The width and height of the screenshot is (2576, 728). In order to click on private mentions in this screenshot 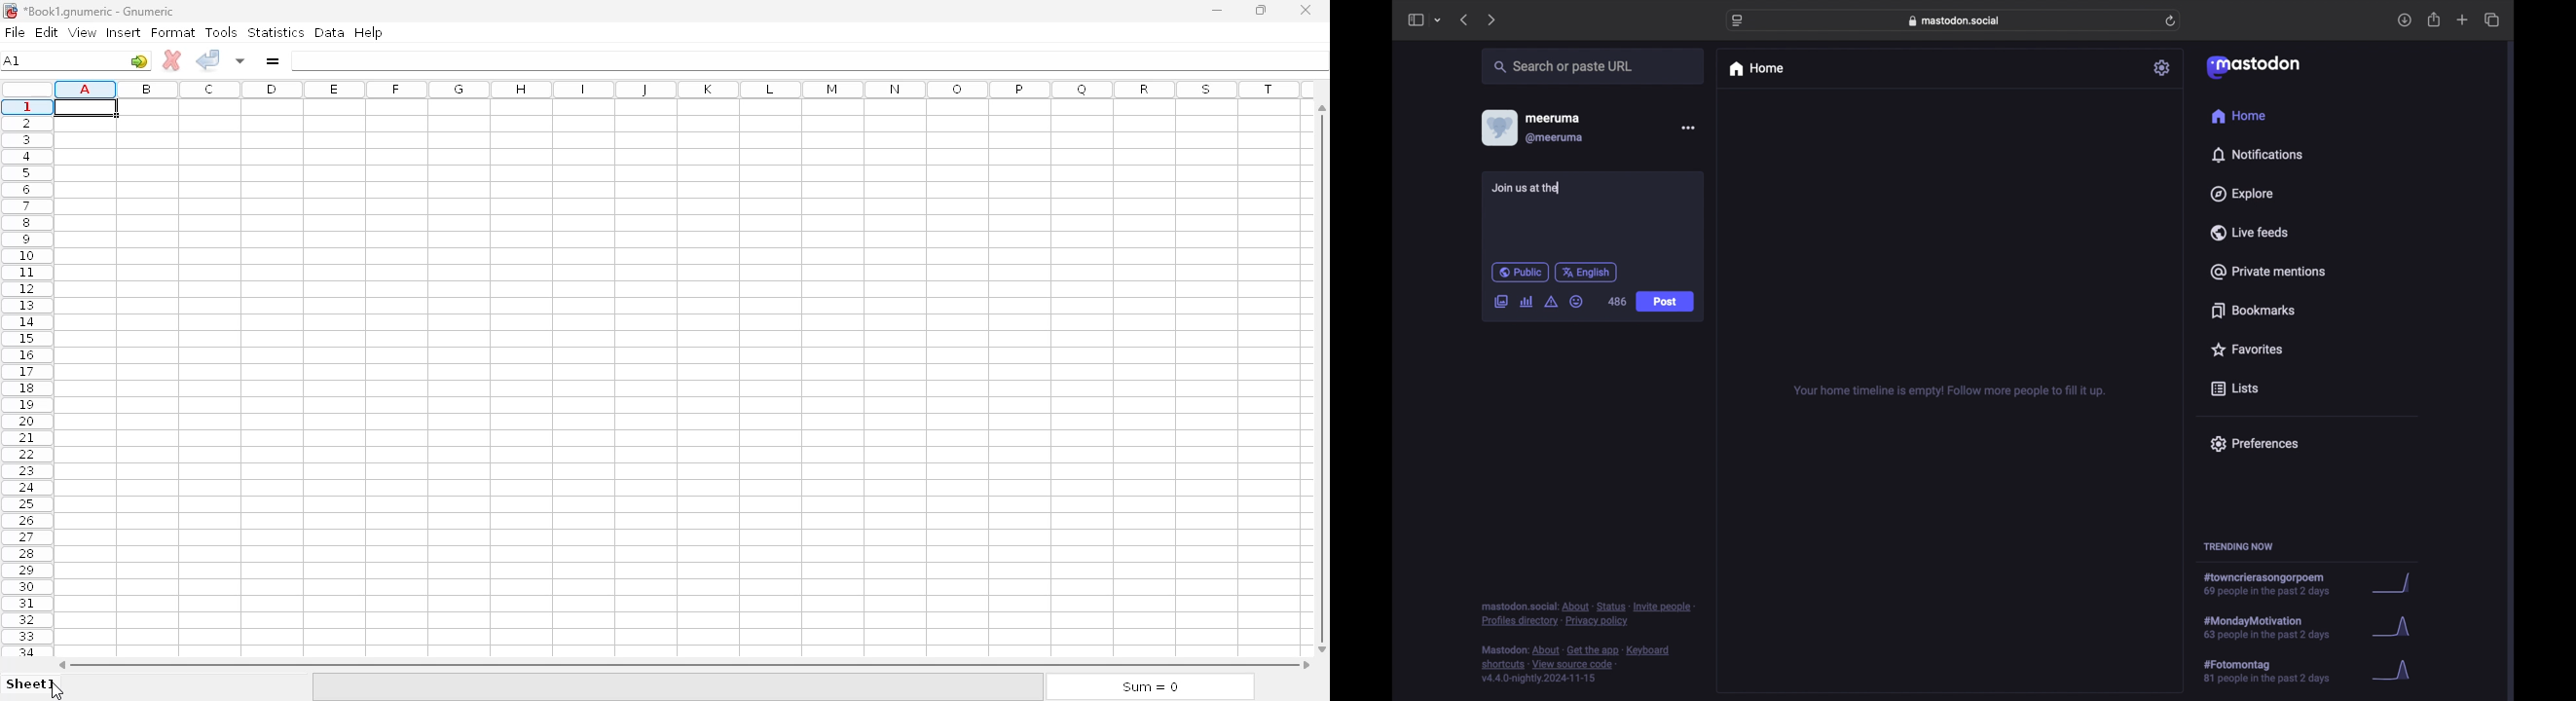, I will do `click(2268, 271)`.